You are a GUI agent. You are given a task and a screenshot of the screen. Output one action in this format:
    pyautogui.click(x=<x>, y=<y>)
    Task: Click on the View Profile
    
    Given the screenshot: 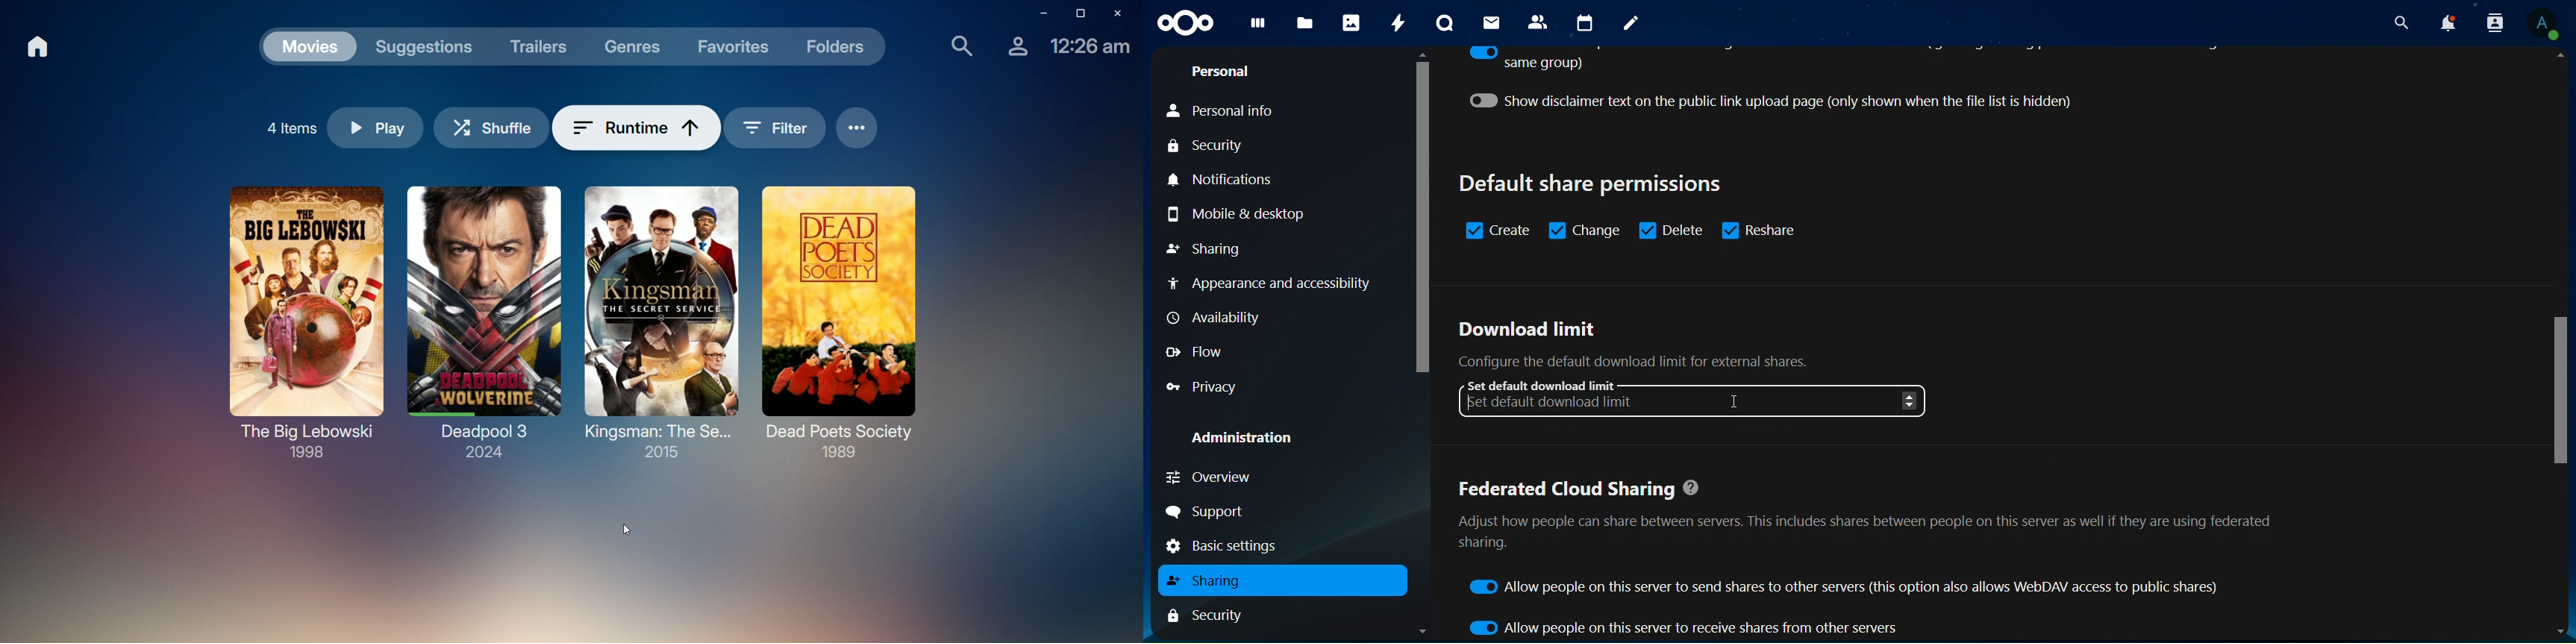 What is the action you would take?
    pyautogui.click(x=2547, y=24)
    